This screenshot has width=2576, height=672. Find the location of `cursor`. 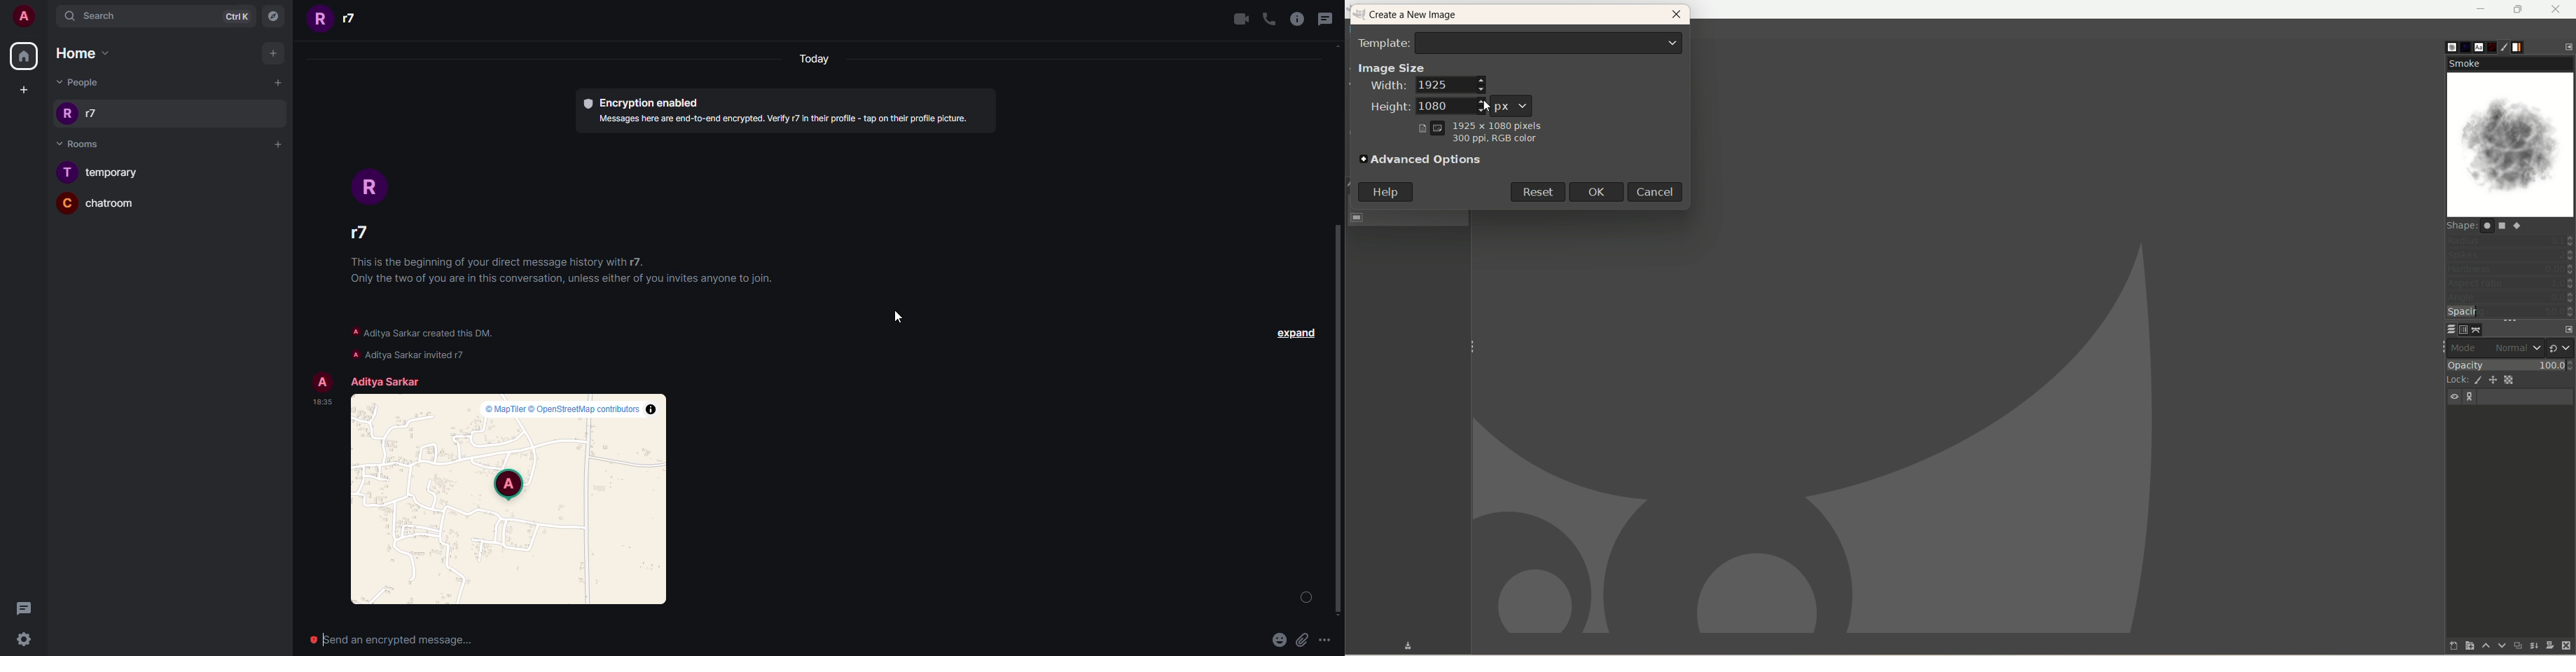

cursor is located at coordinates (1485, 103).